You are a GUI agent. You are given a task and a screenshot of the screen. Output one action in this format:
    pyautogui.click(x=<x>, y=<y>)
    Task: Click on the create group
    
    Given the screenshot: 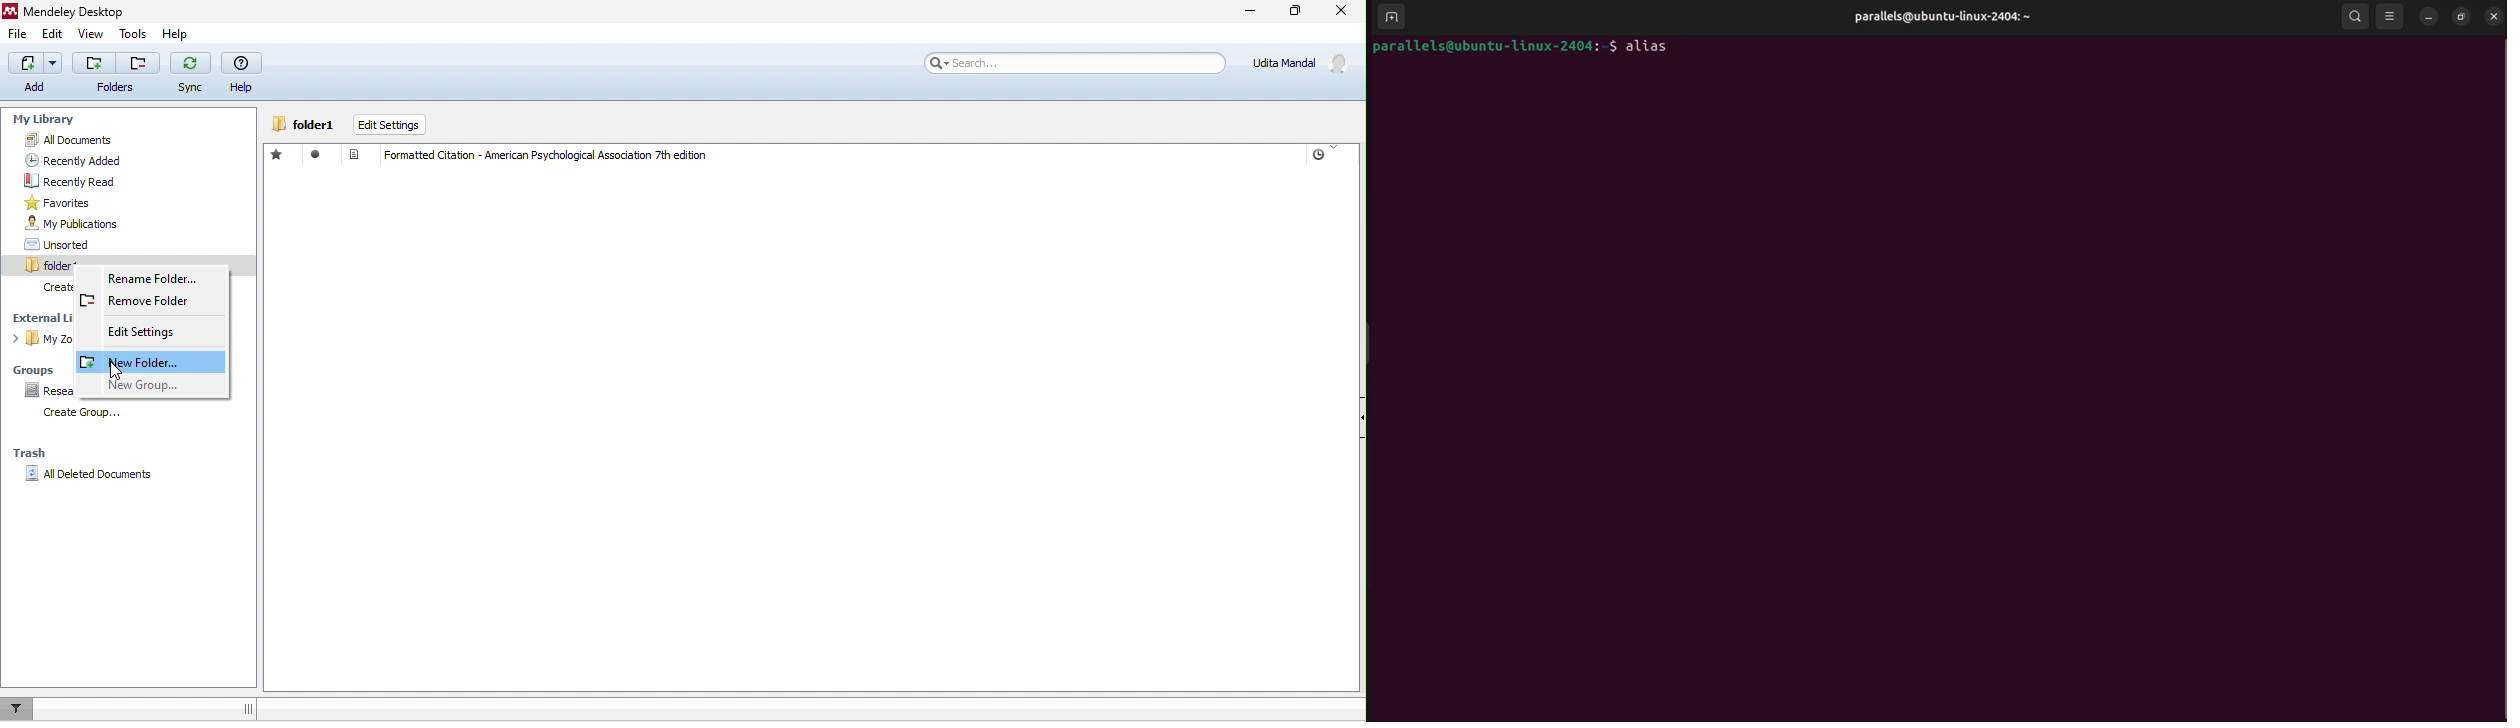 What is the action you would take?
    pyautogui.click(x=79, y=412)
    